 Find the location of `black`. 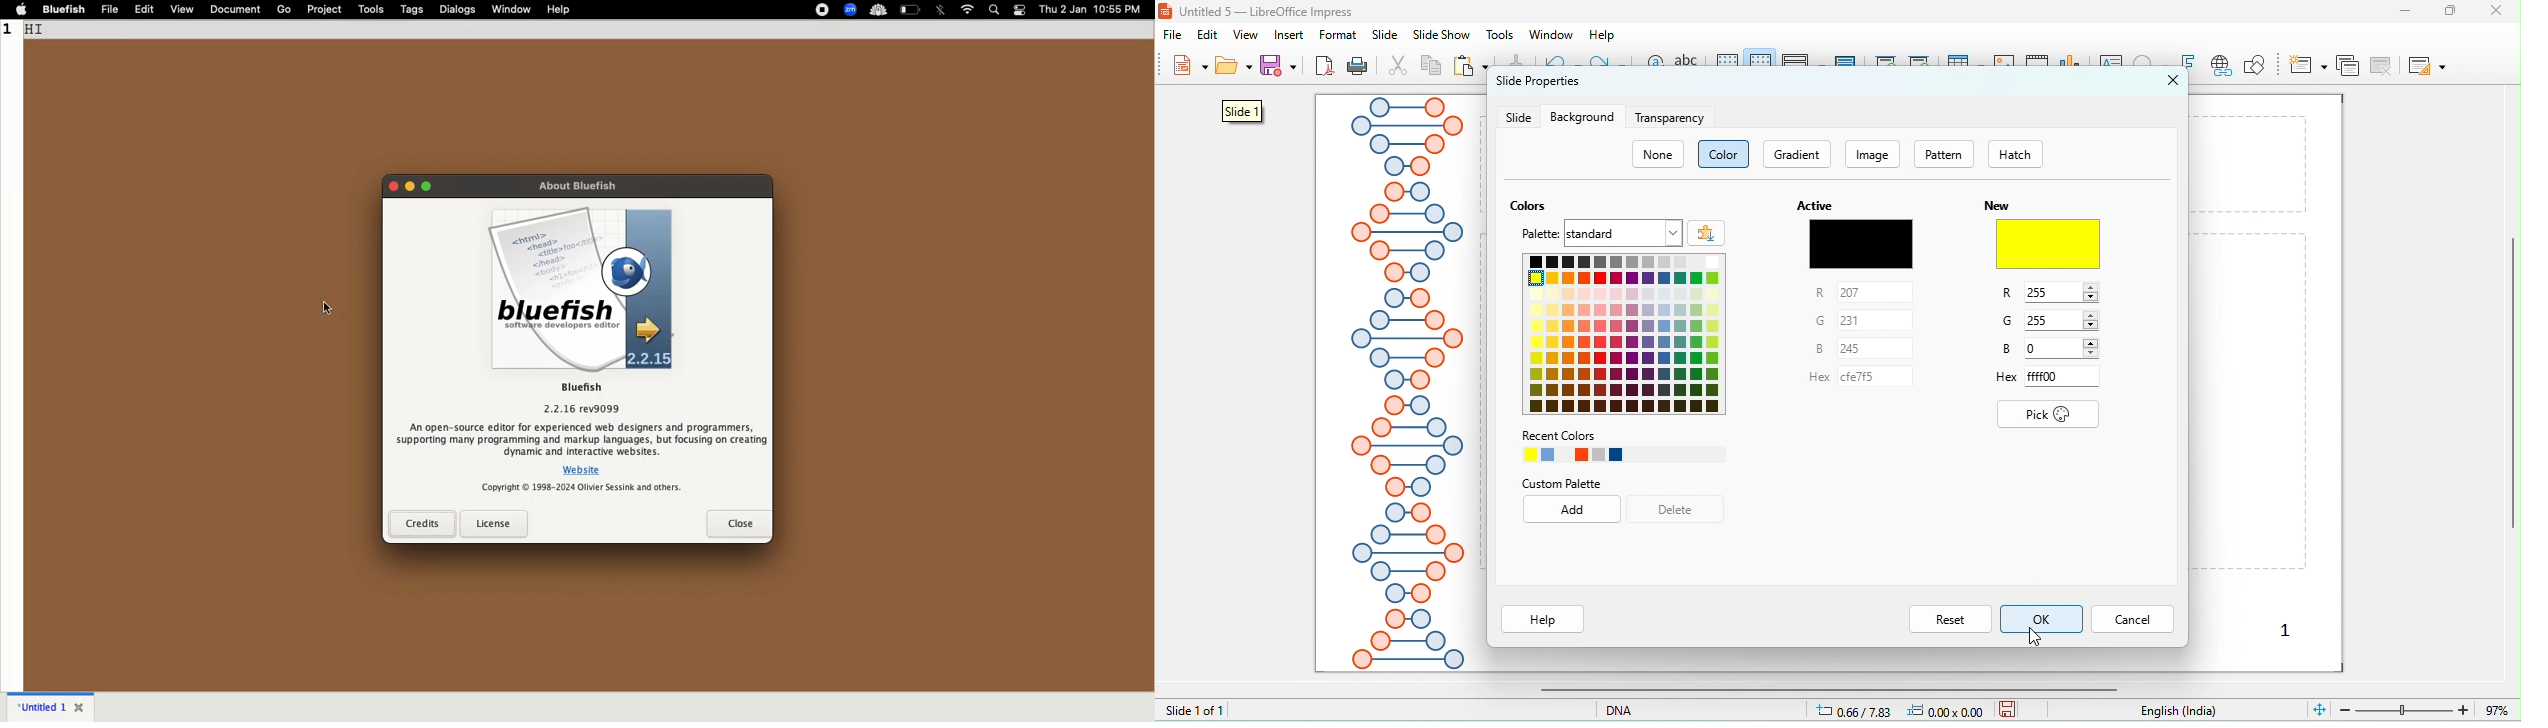

black is located at coordinates (1860, 243).